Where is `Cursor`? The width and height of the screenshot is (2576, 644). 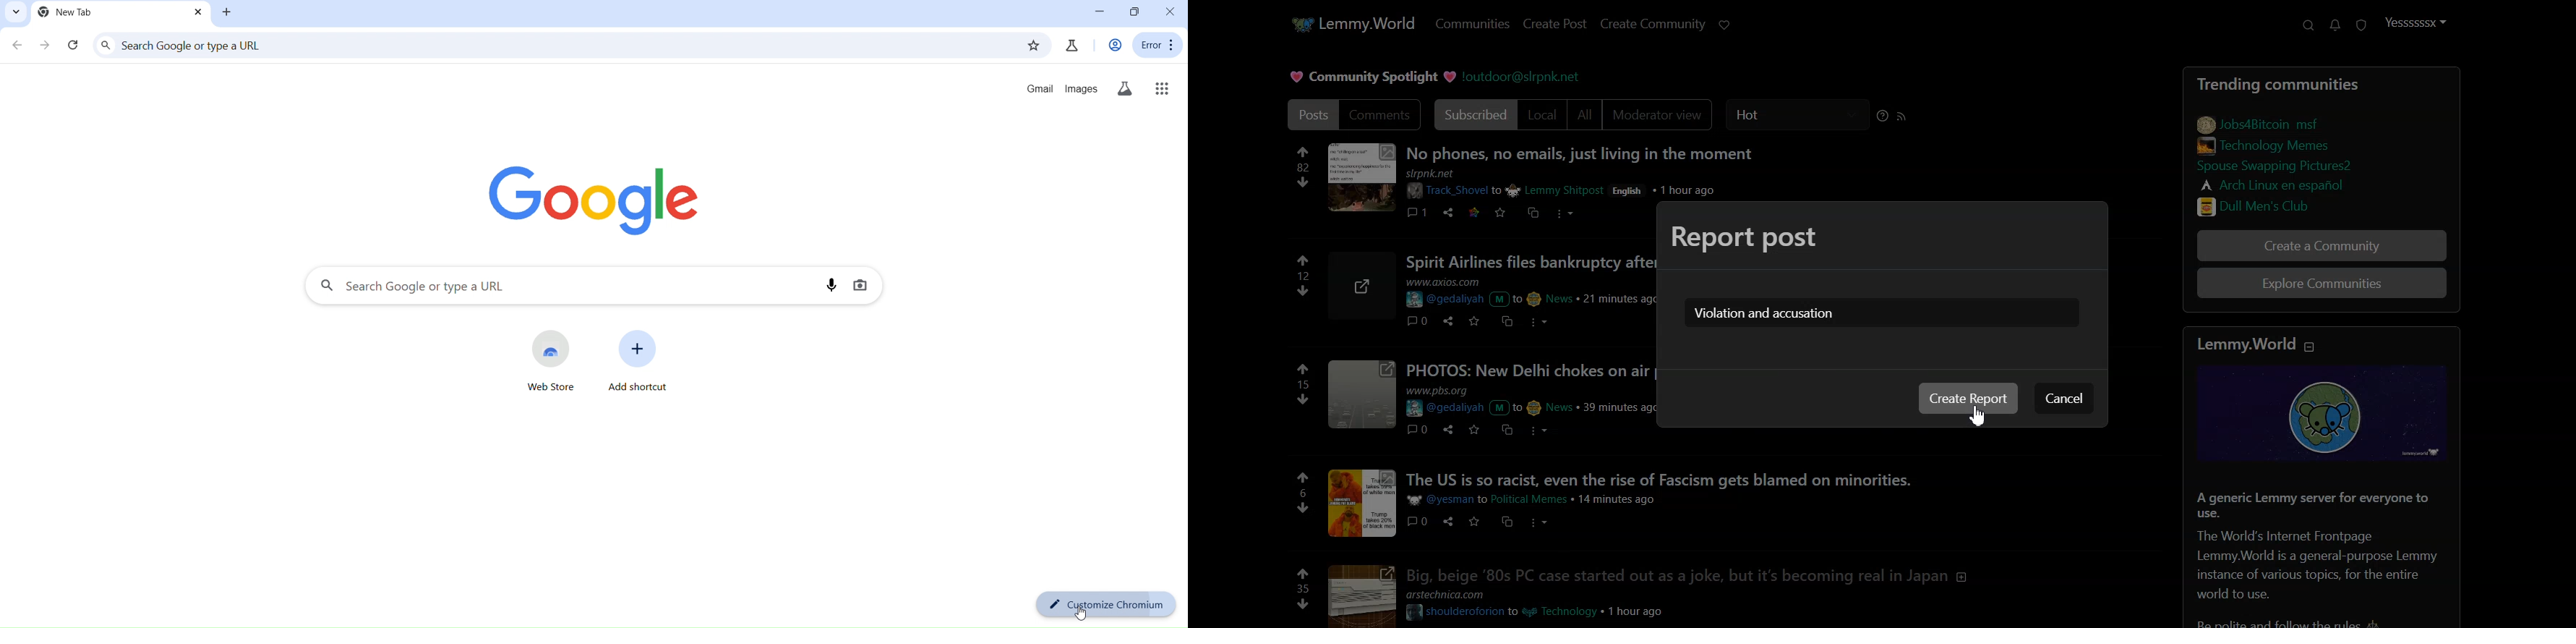
Cursor is located at coordinates (1977, 416).